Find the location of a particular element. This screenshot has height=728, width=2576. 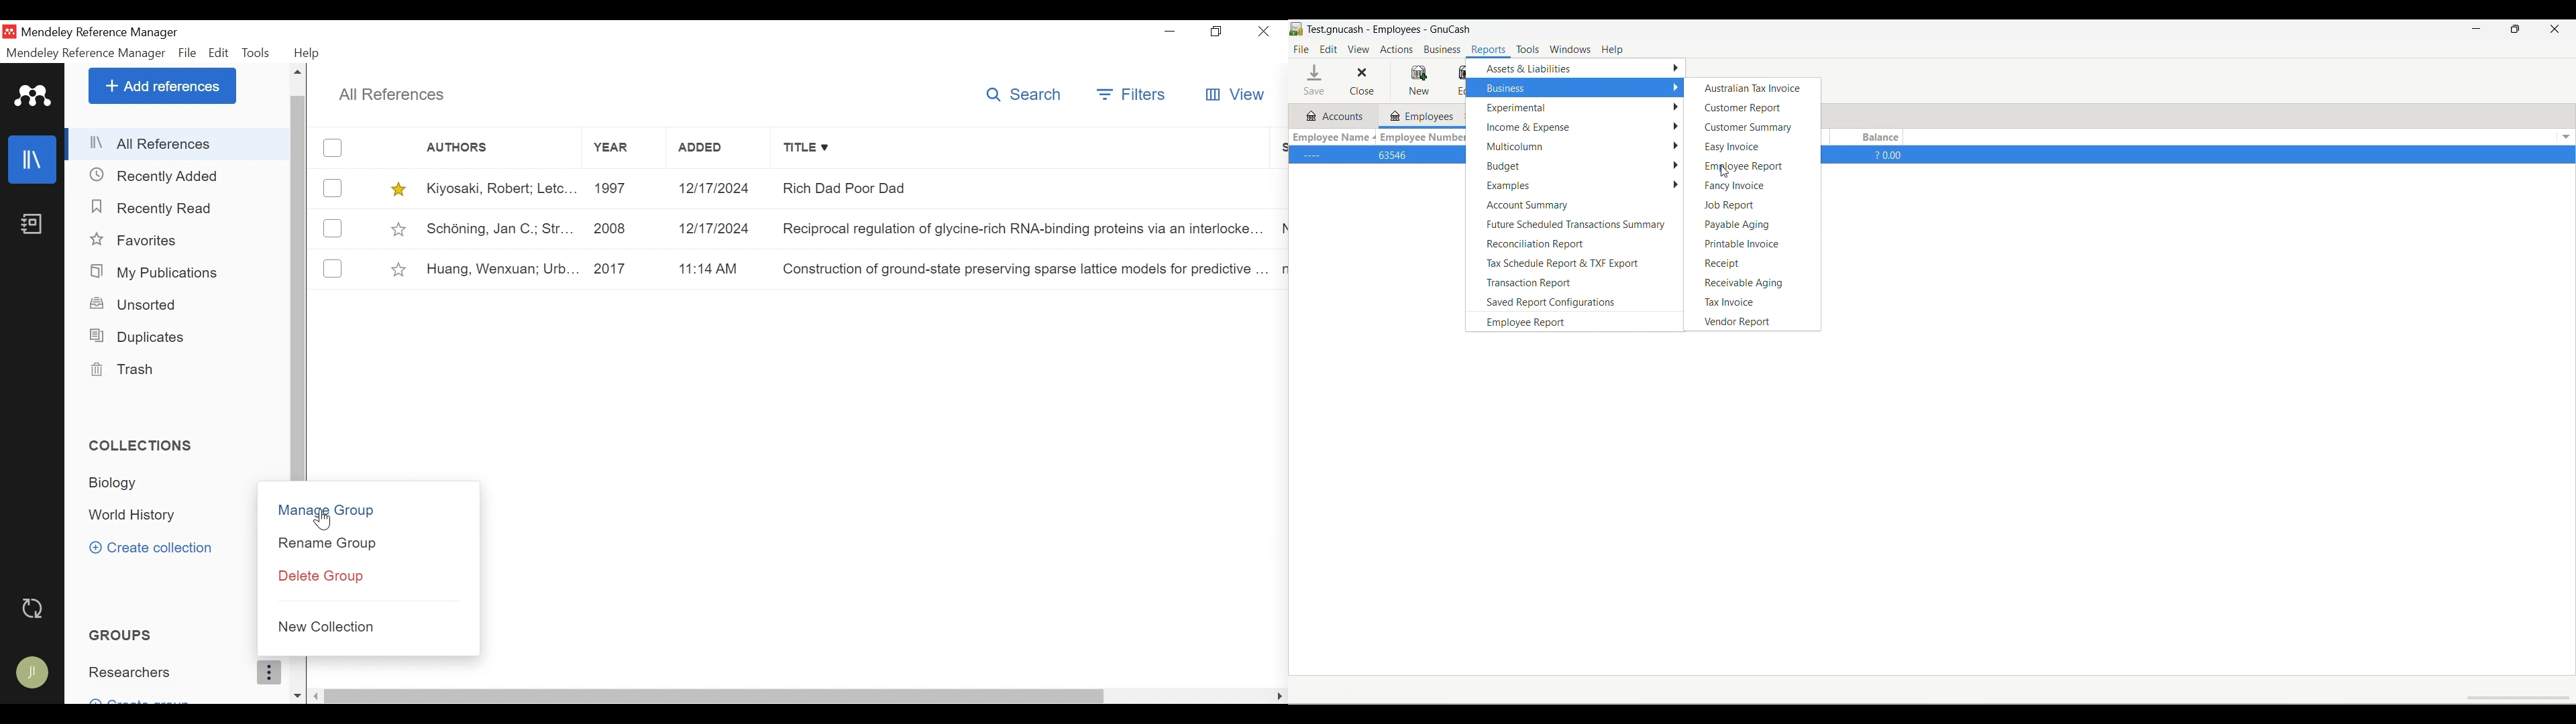

2008 is located at coordinates (623, 227).